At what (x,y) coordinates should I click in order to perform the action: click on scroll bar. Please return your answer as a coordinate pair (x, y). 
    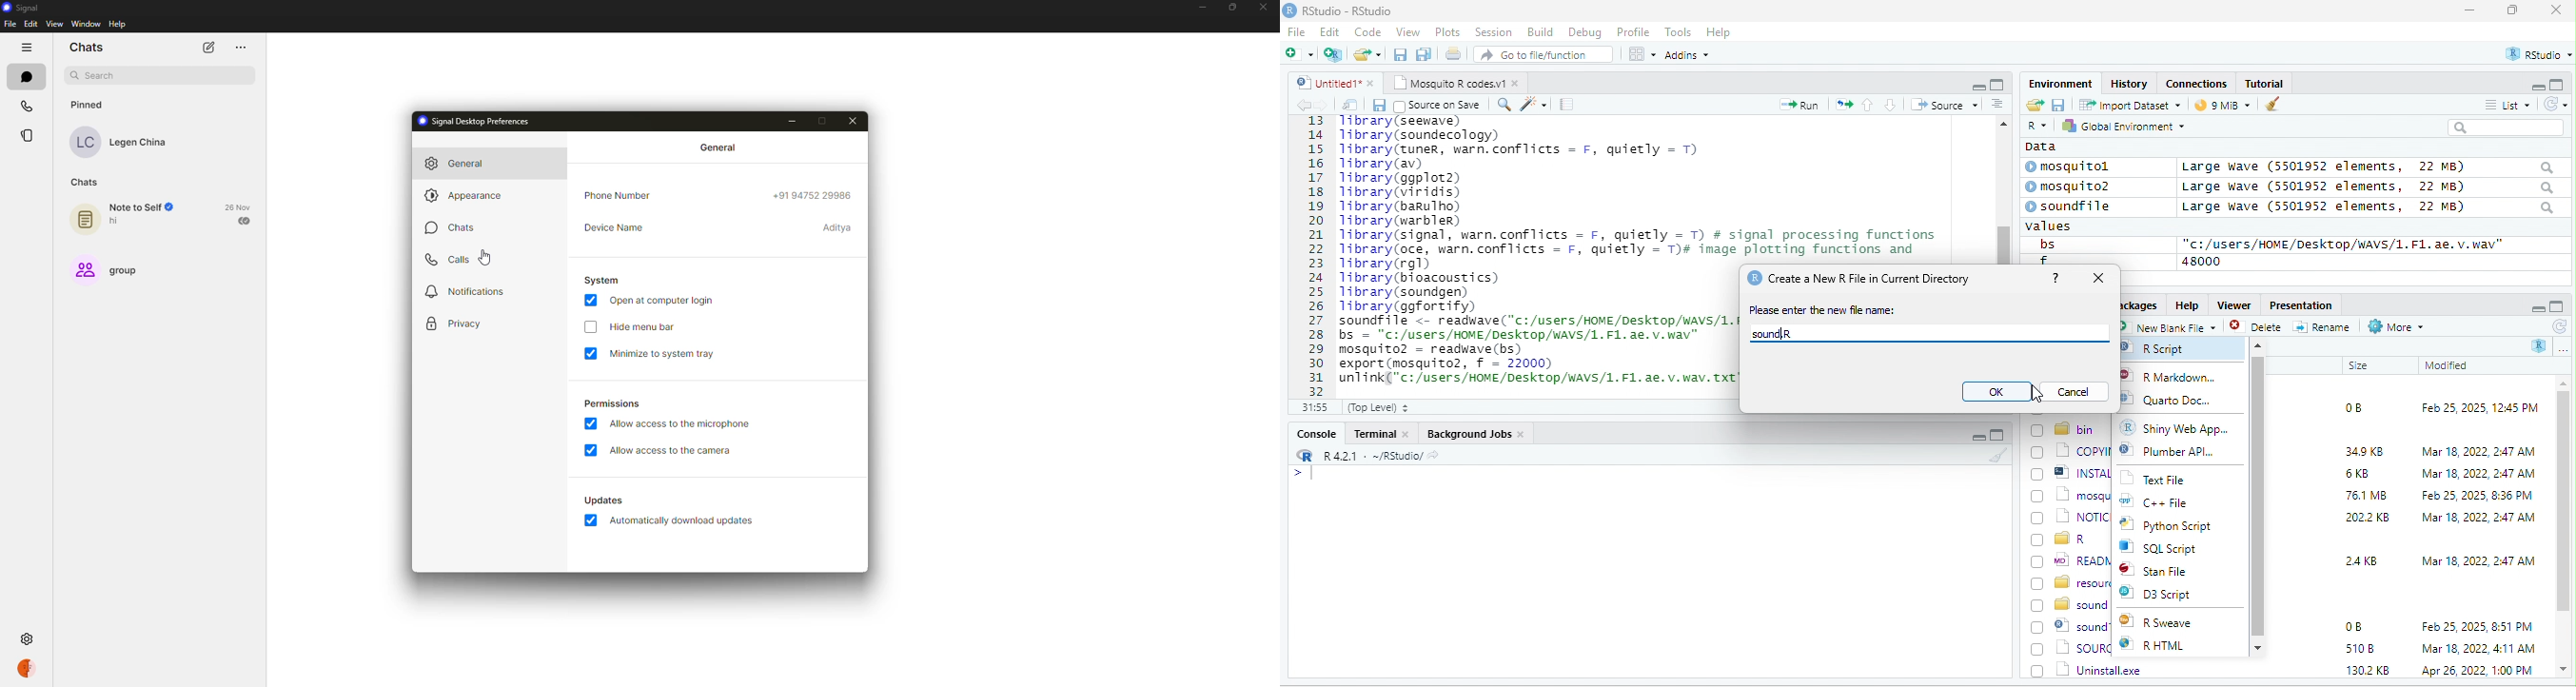
    Looking at the image, I should click on (2259, 495).